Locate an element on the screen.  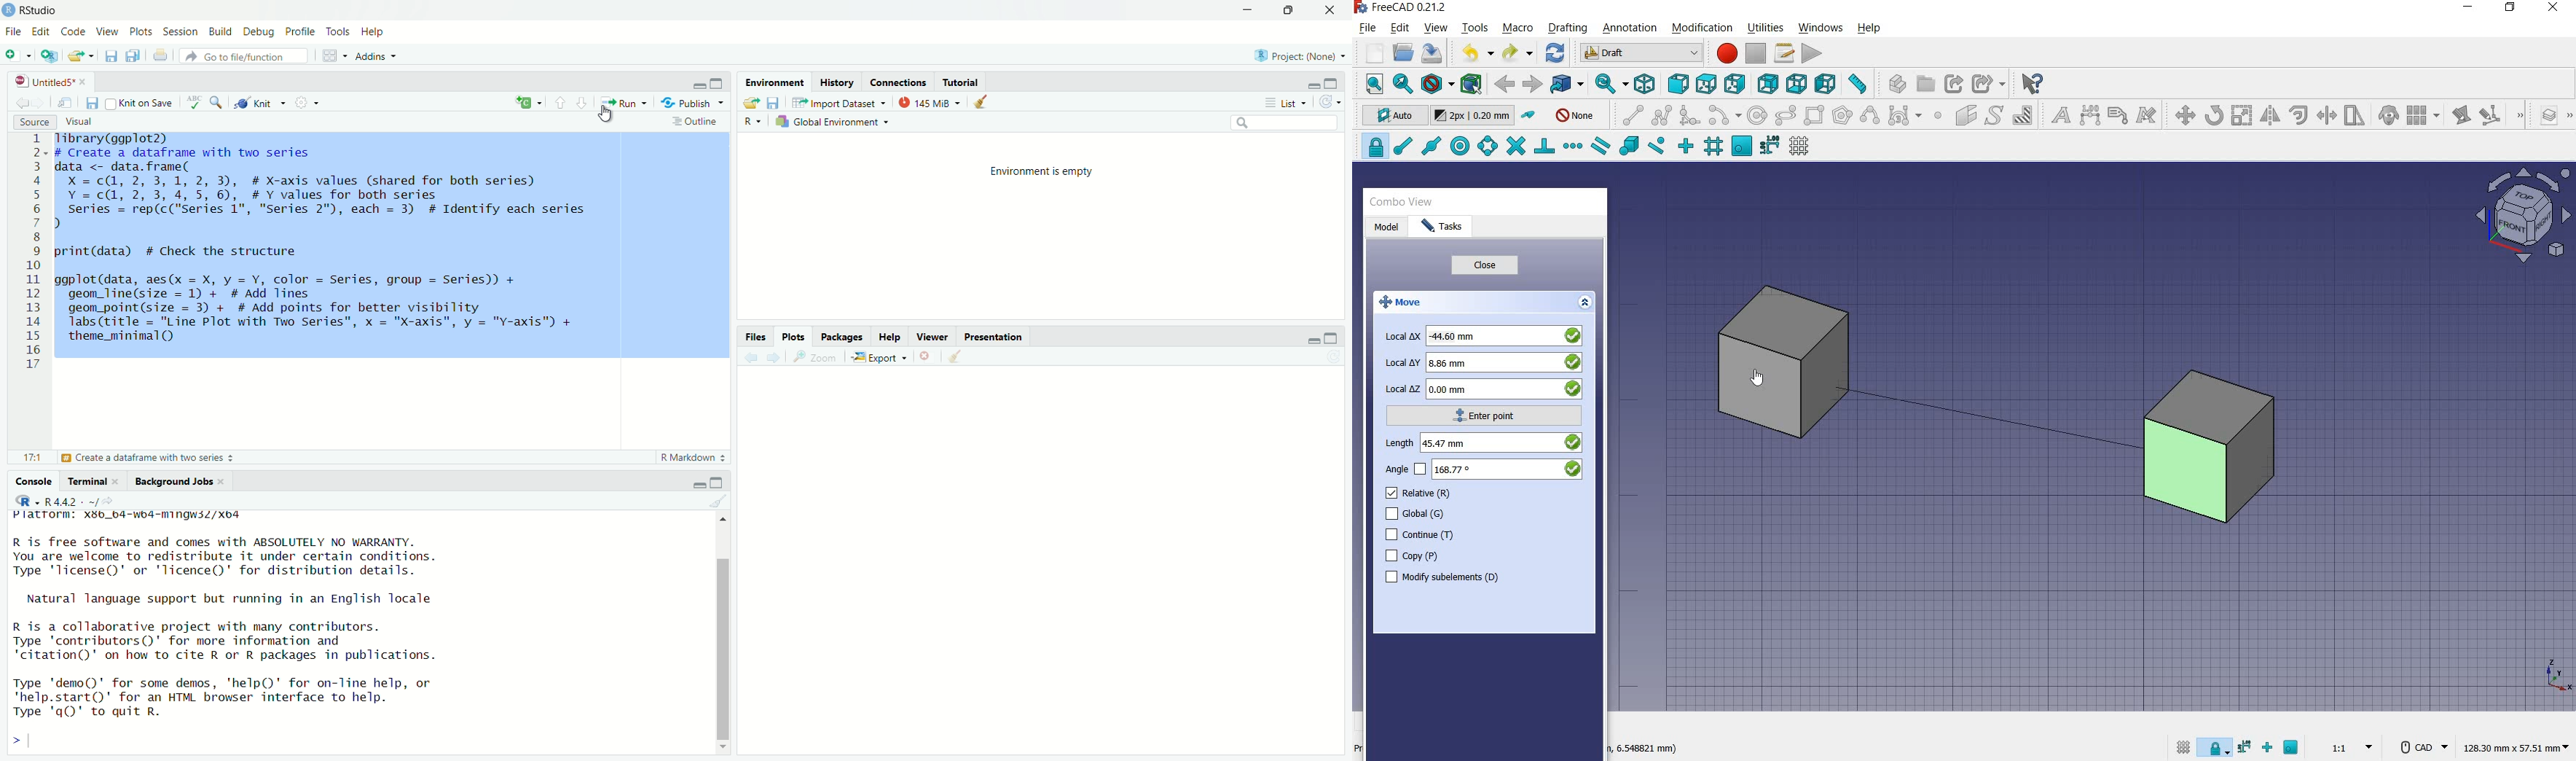
enter point is located at coordinates (1485, 415).